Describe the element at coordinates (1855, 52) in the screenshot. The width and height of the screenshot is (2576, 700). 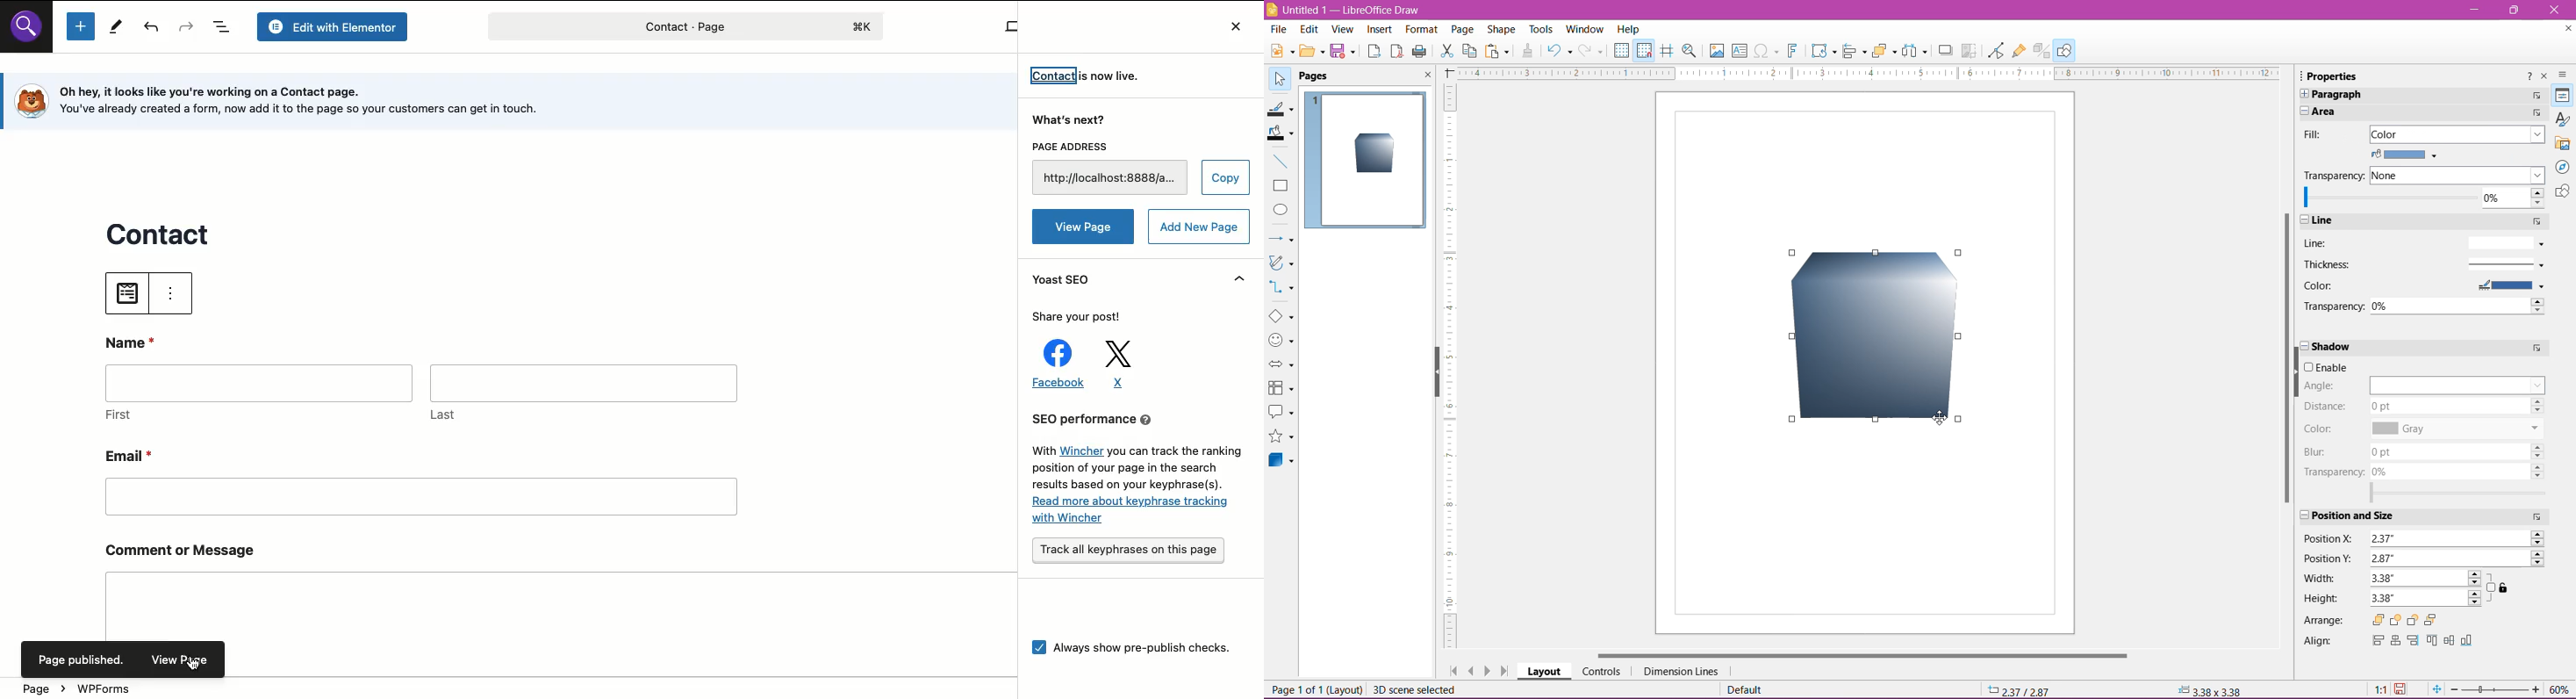
I see `Align` at that location.